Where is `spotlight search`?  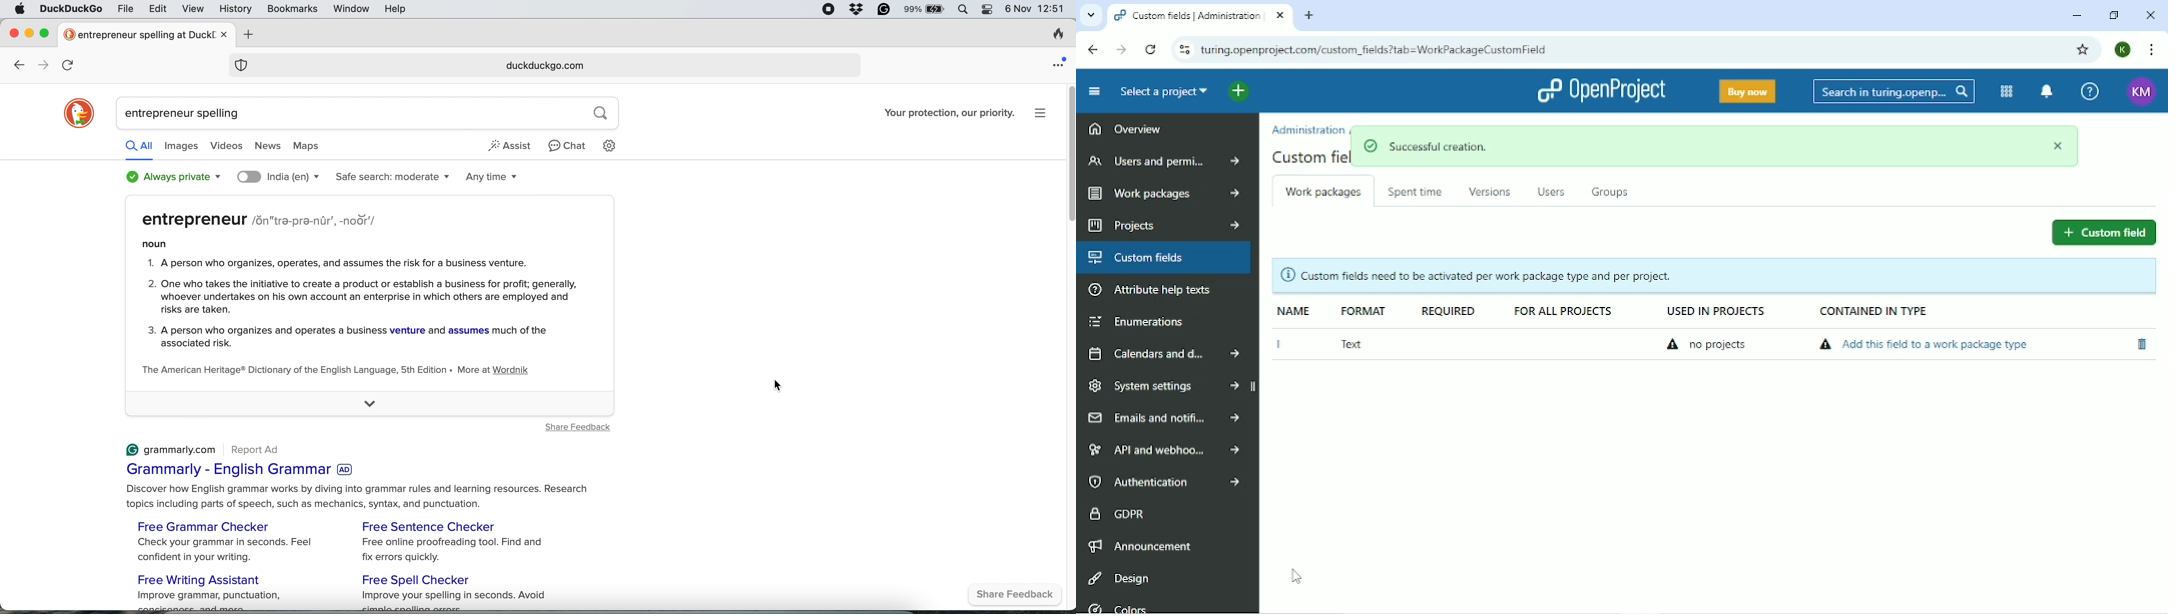
spotlight search is located at coordinates (962, 11).